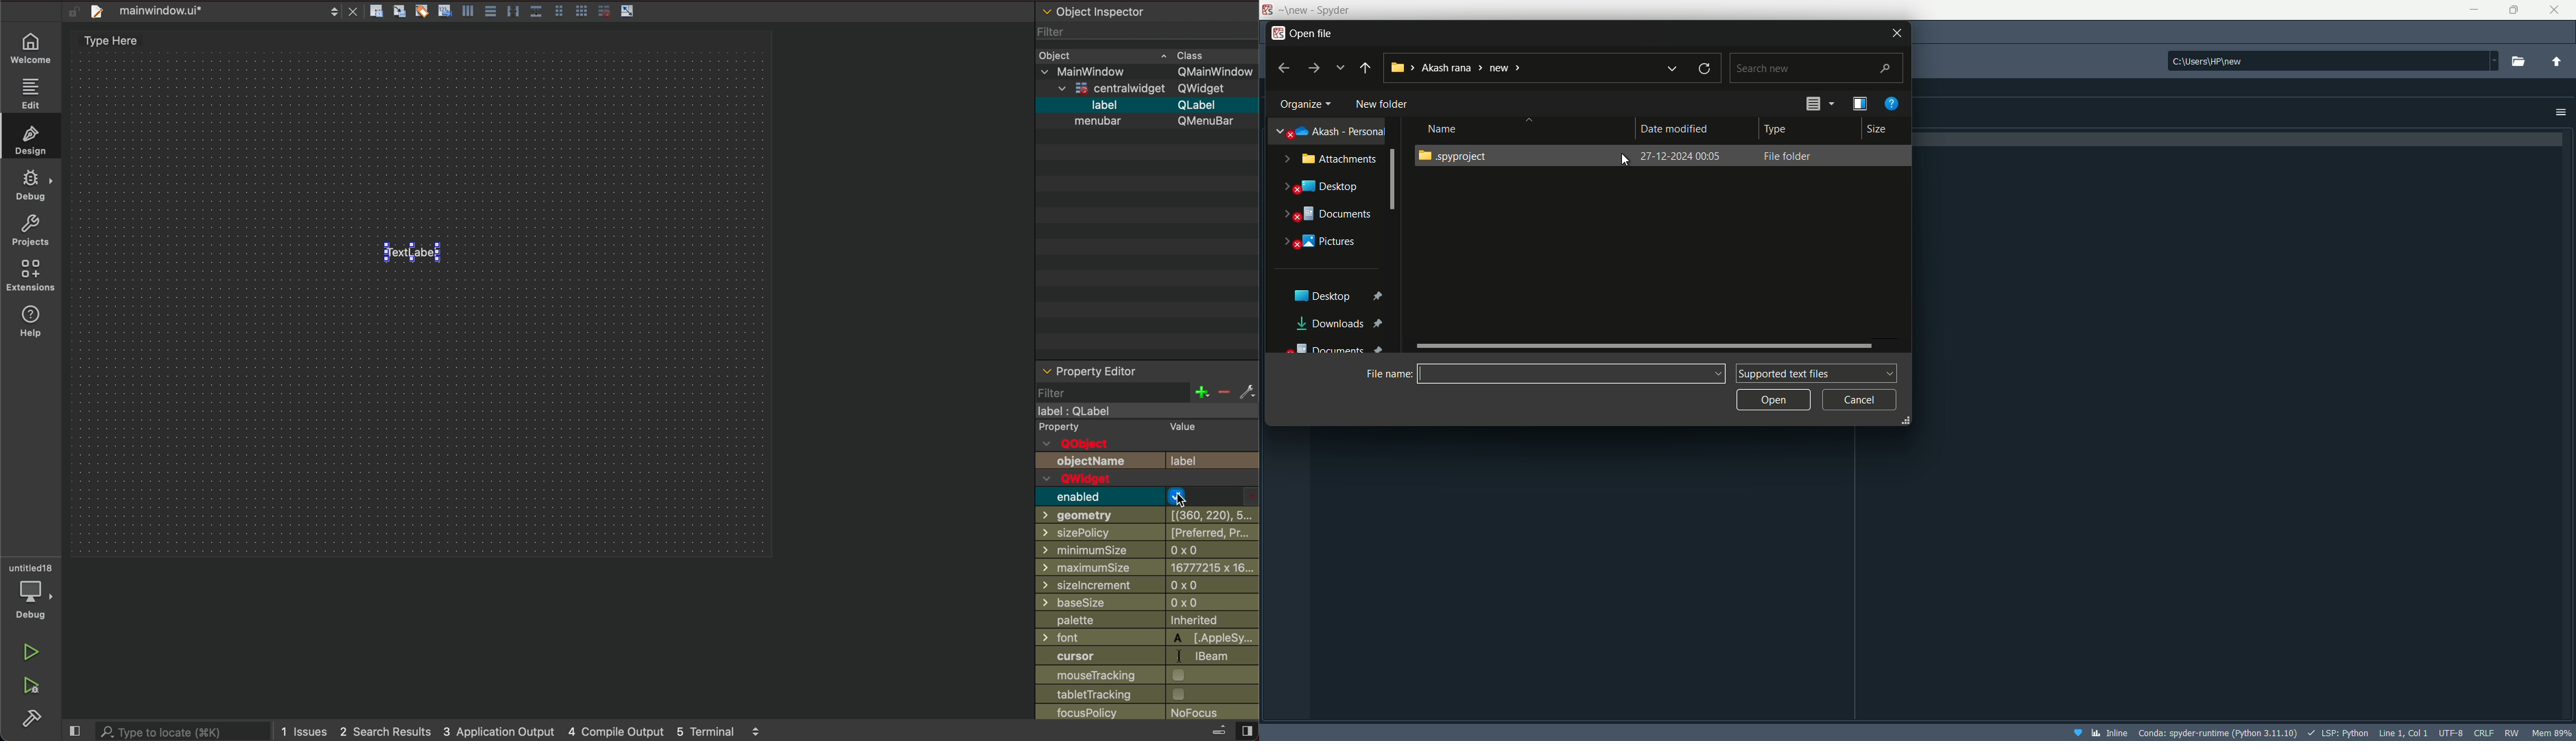 This screenshot has width=2576, height=756. Describe the element at coordinates (1283, 69) in the screenshot. I see `back` at that location.